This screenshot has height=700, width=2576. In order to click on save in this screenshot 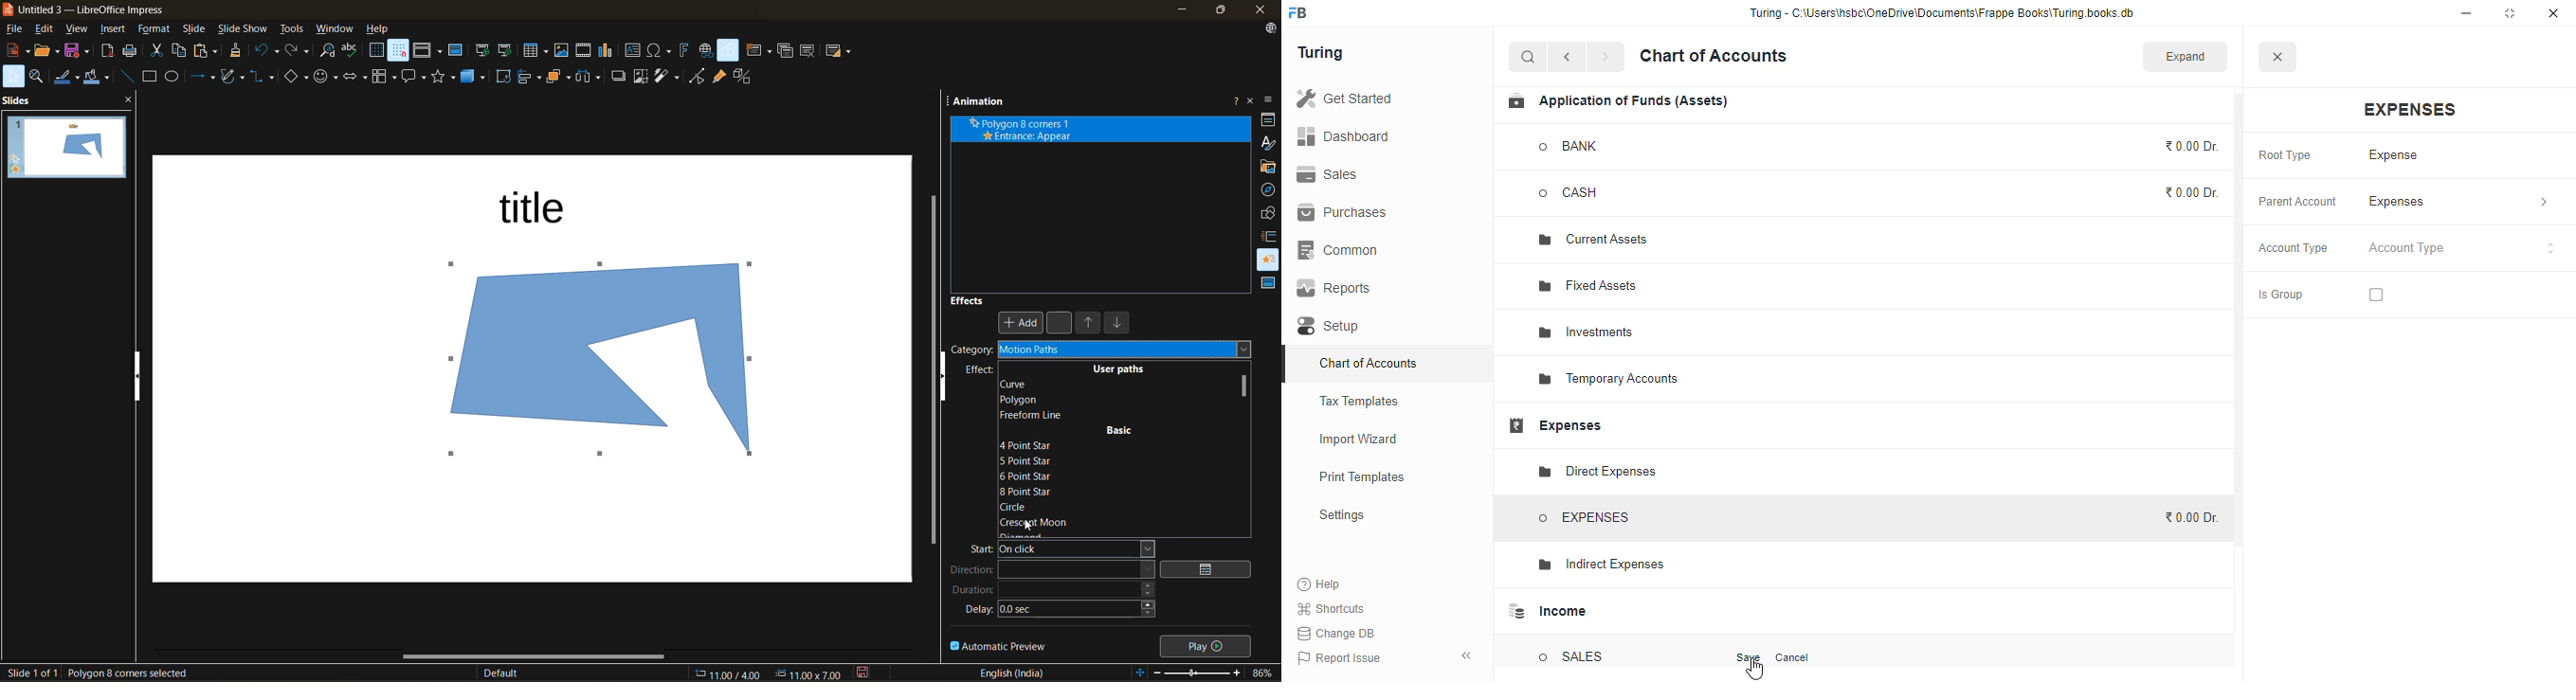, I will do `click(1750, 656)`.